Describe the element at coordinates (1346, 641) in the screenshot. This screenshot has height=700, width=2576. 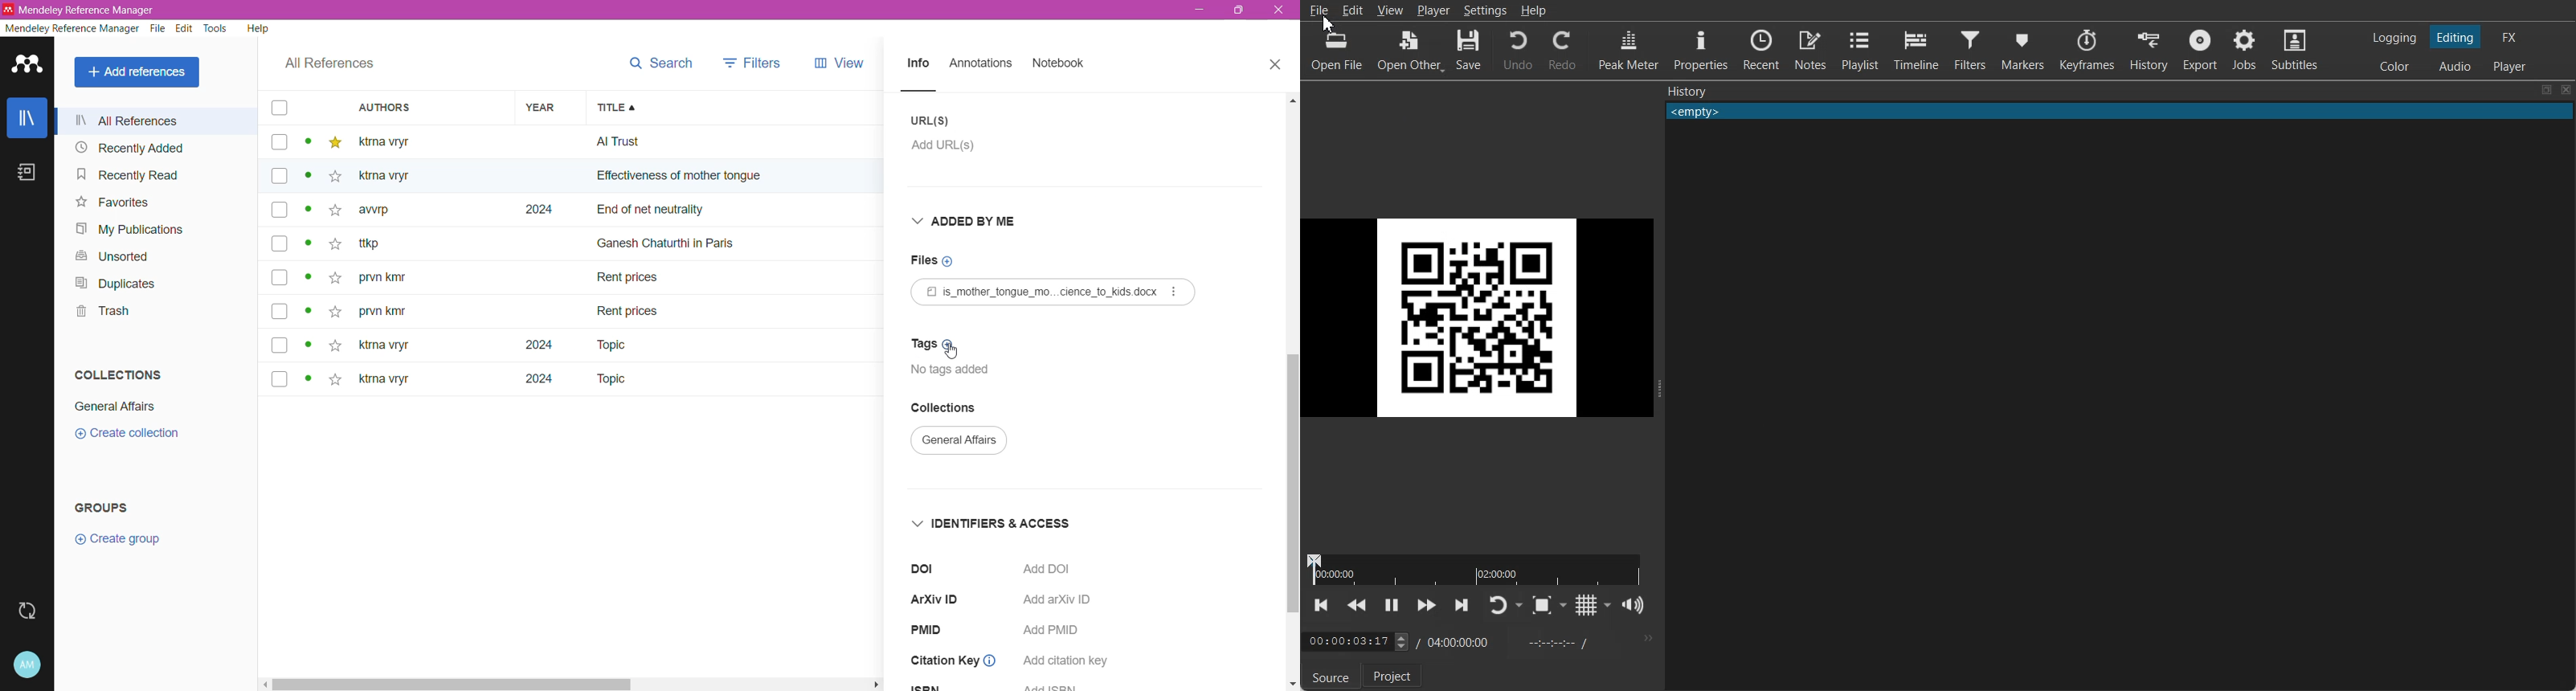
I see `Time` at that location.